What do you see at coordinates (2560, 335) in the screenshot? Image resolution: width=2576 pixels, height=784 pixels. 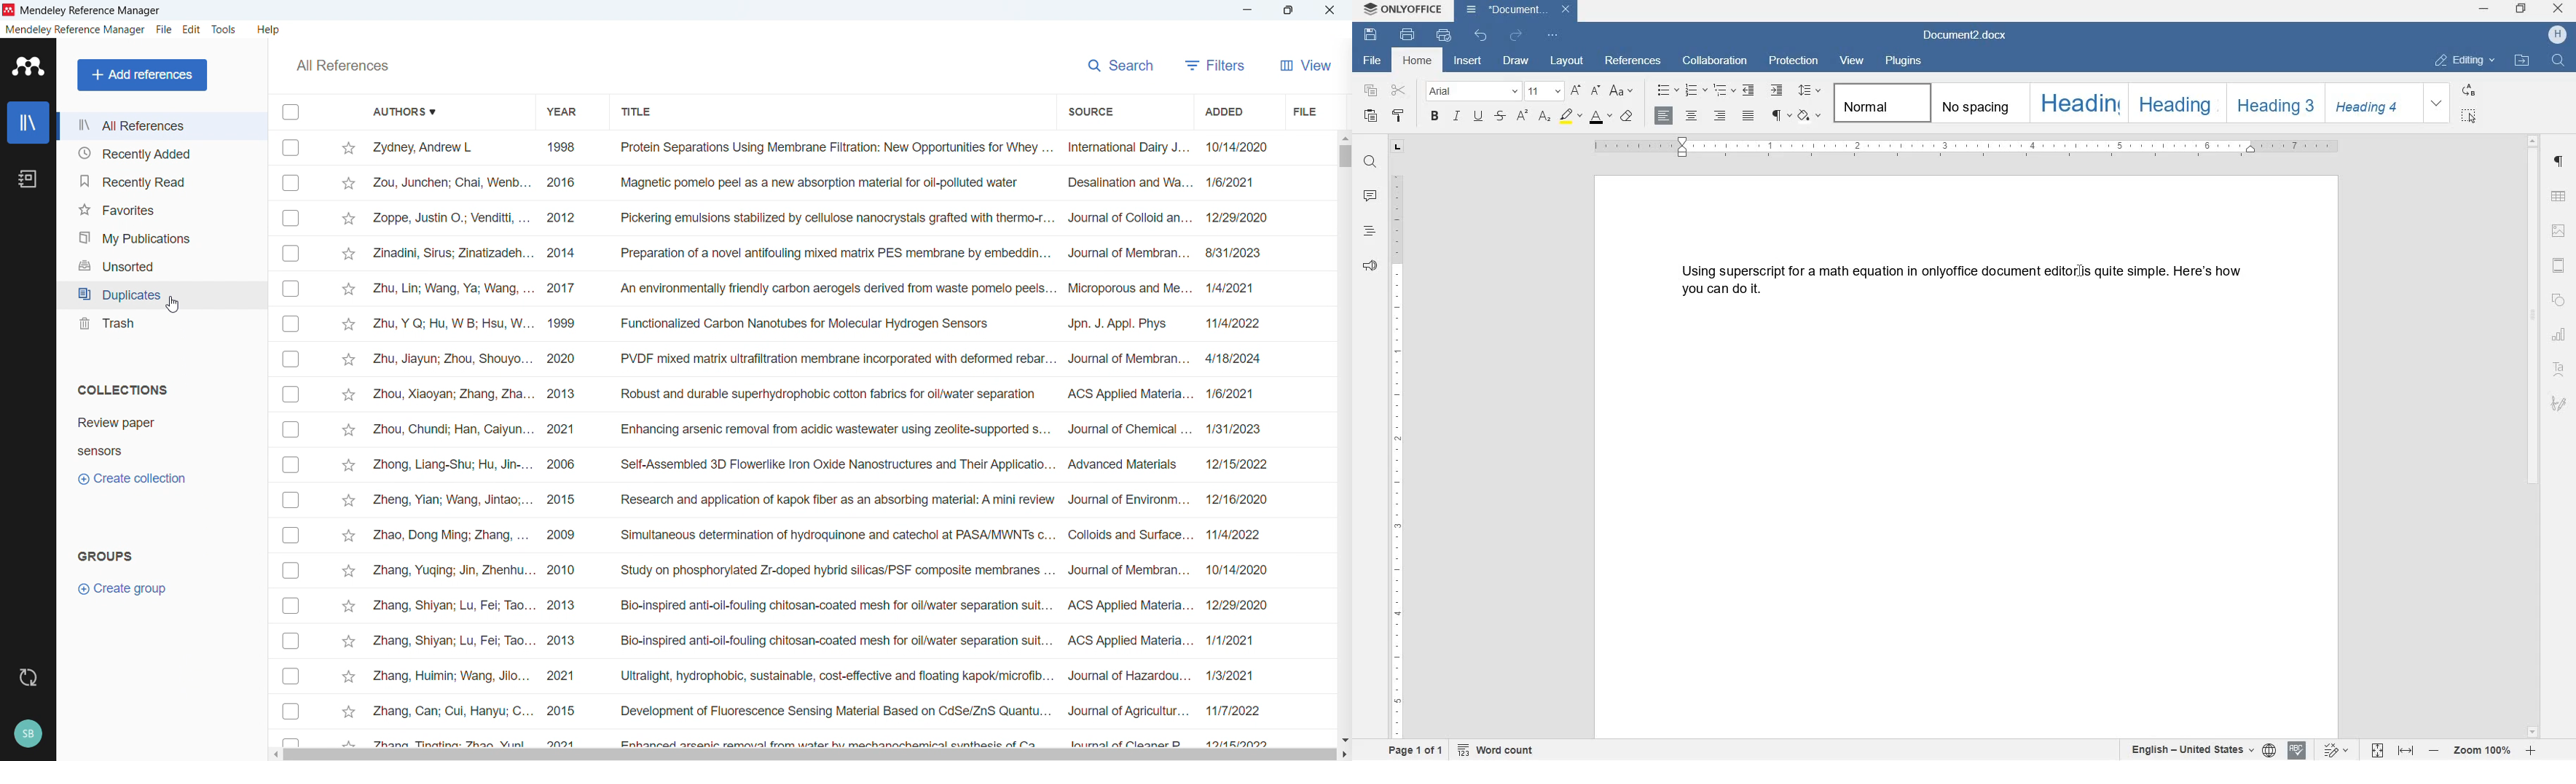 I see `chart` at bounding box center [2560, 335].